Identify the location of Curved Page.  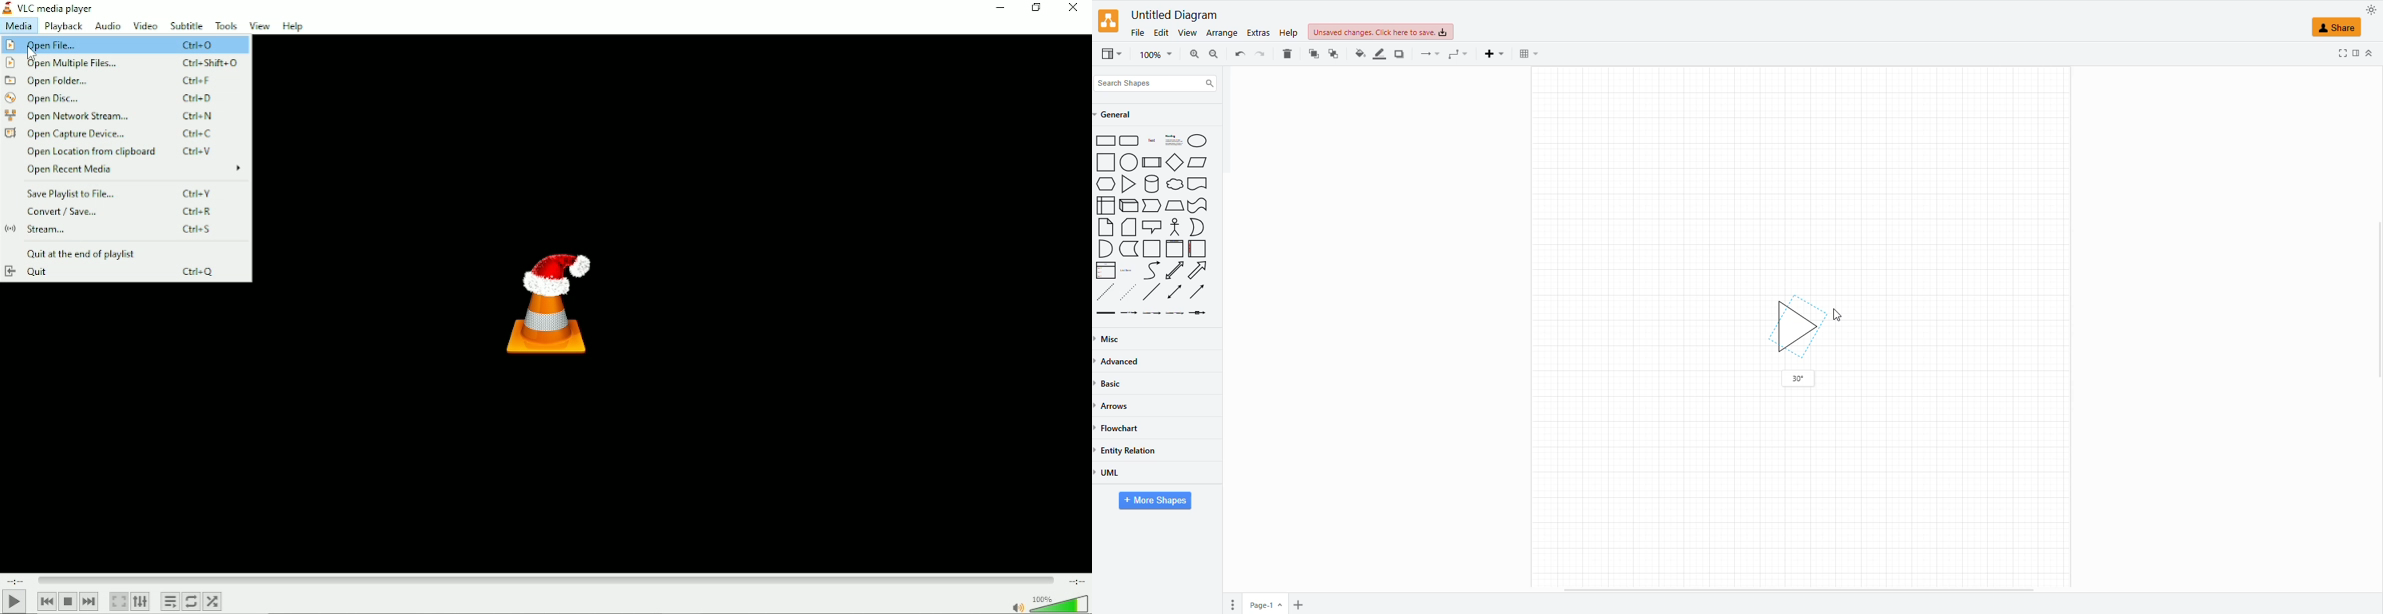
(1129, 249).